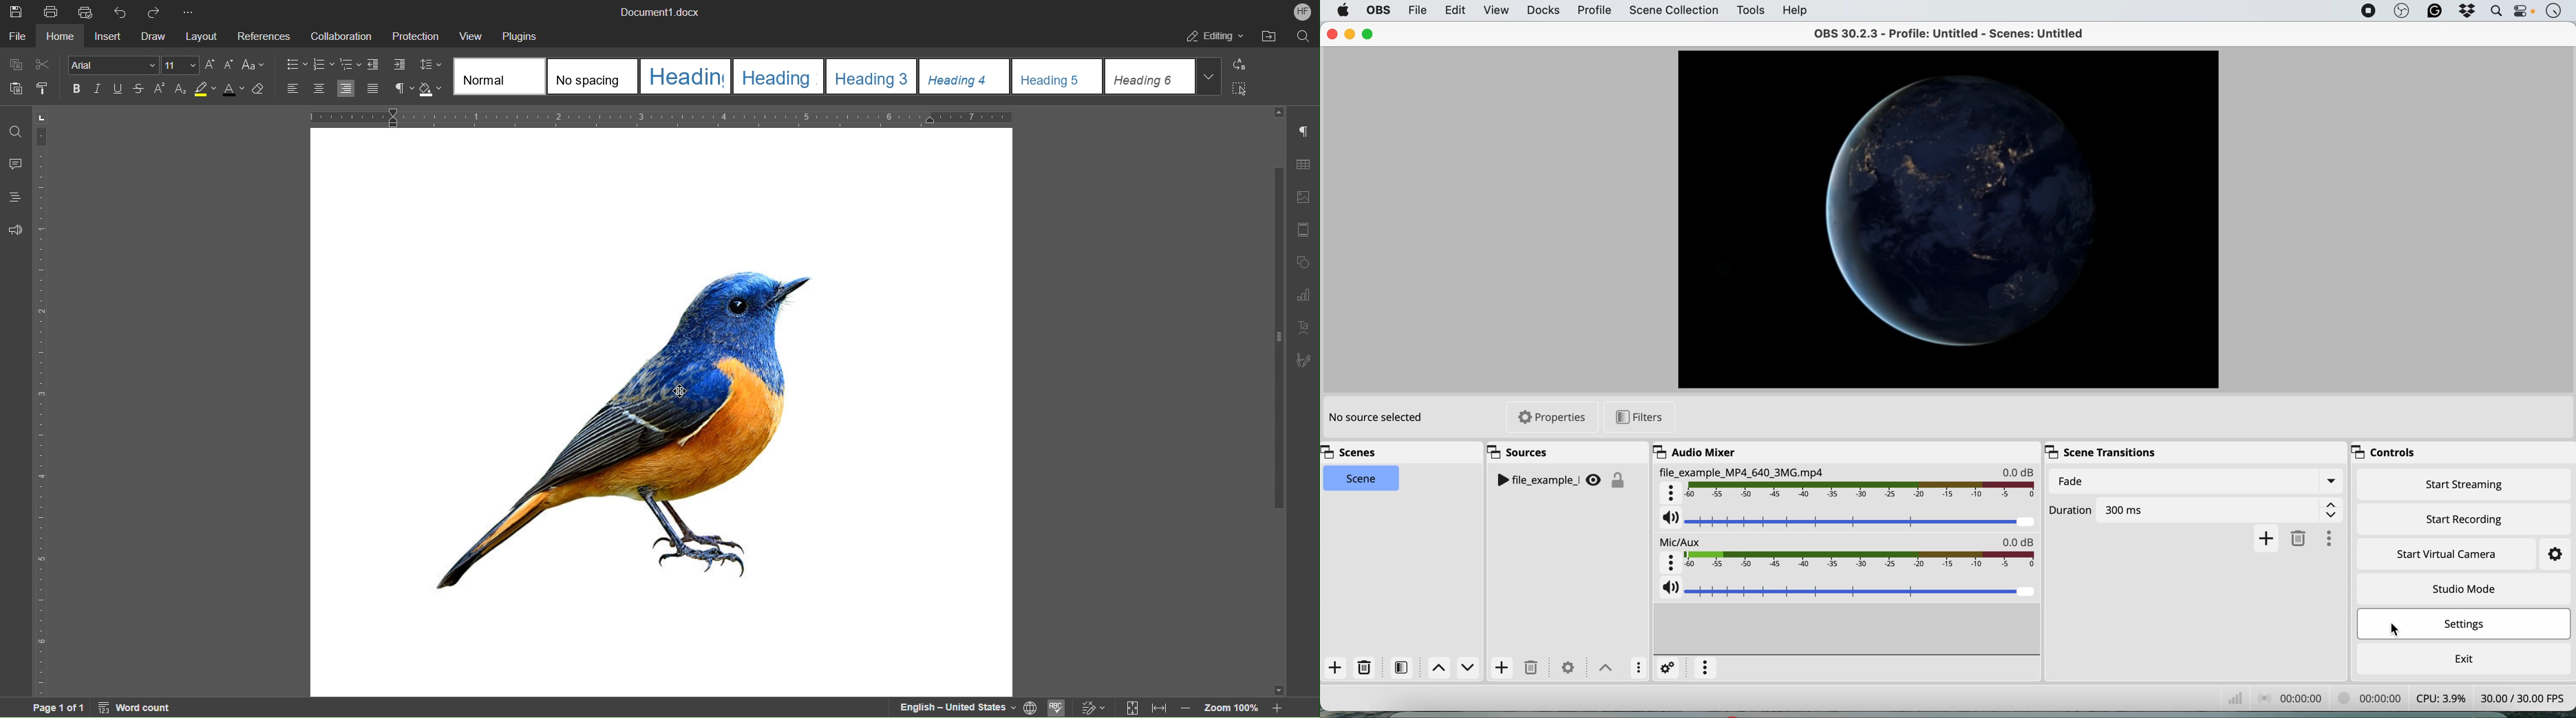 The height and width of the screenshot is (728, 2576). What do you see at coordinates (1949, 220) in the screenshot?
I see `current source` at bounding box center [1949, 220].